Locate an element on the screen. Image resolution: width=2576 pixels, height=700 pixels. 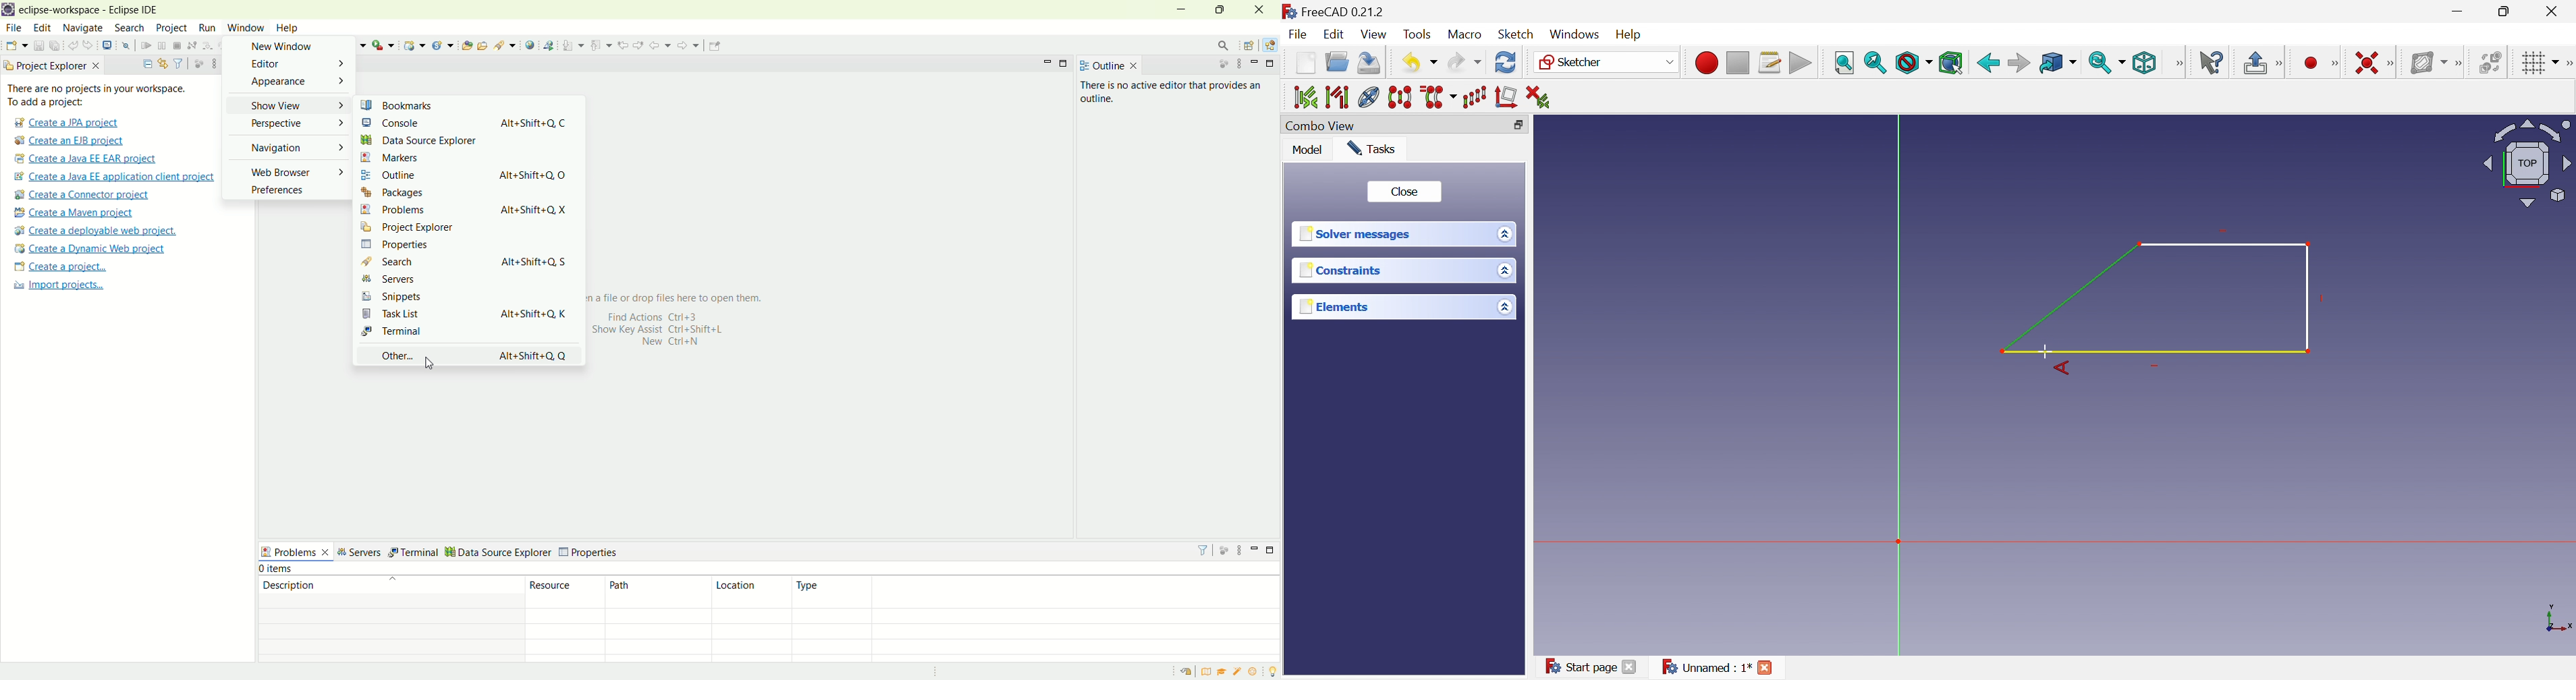
Tasks is located at coordinates (1375, 148).